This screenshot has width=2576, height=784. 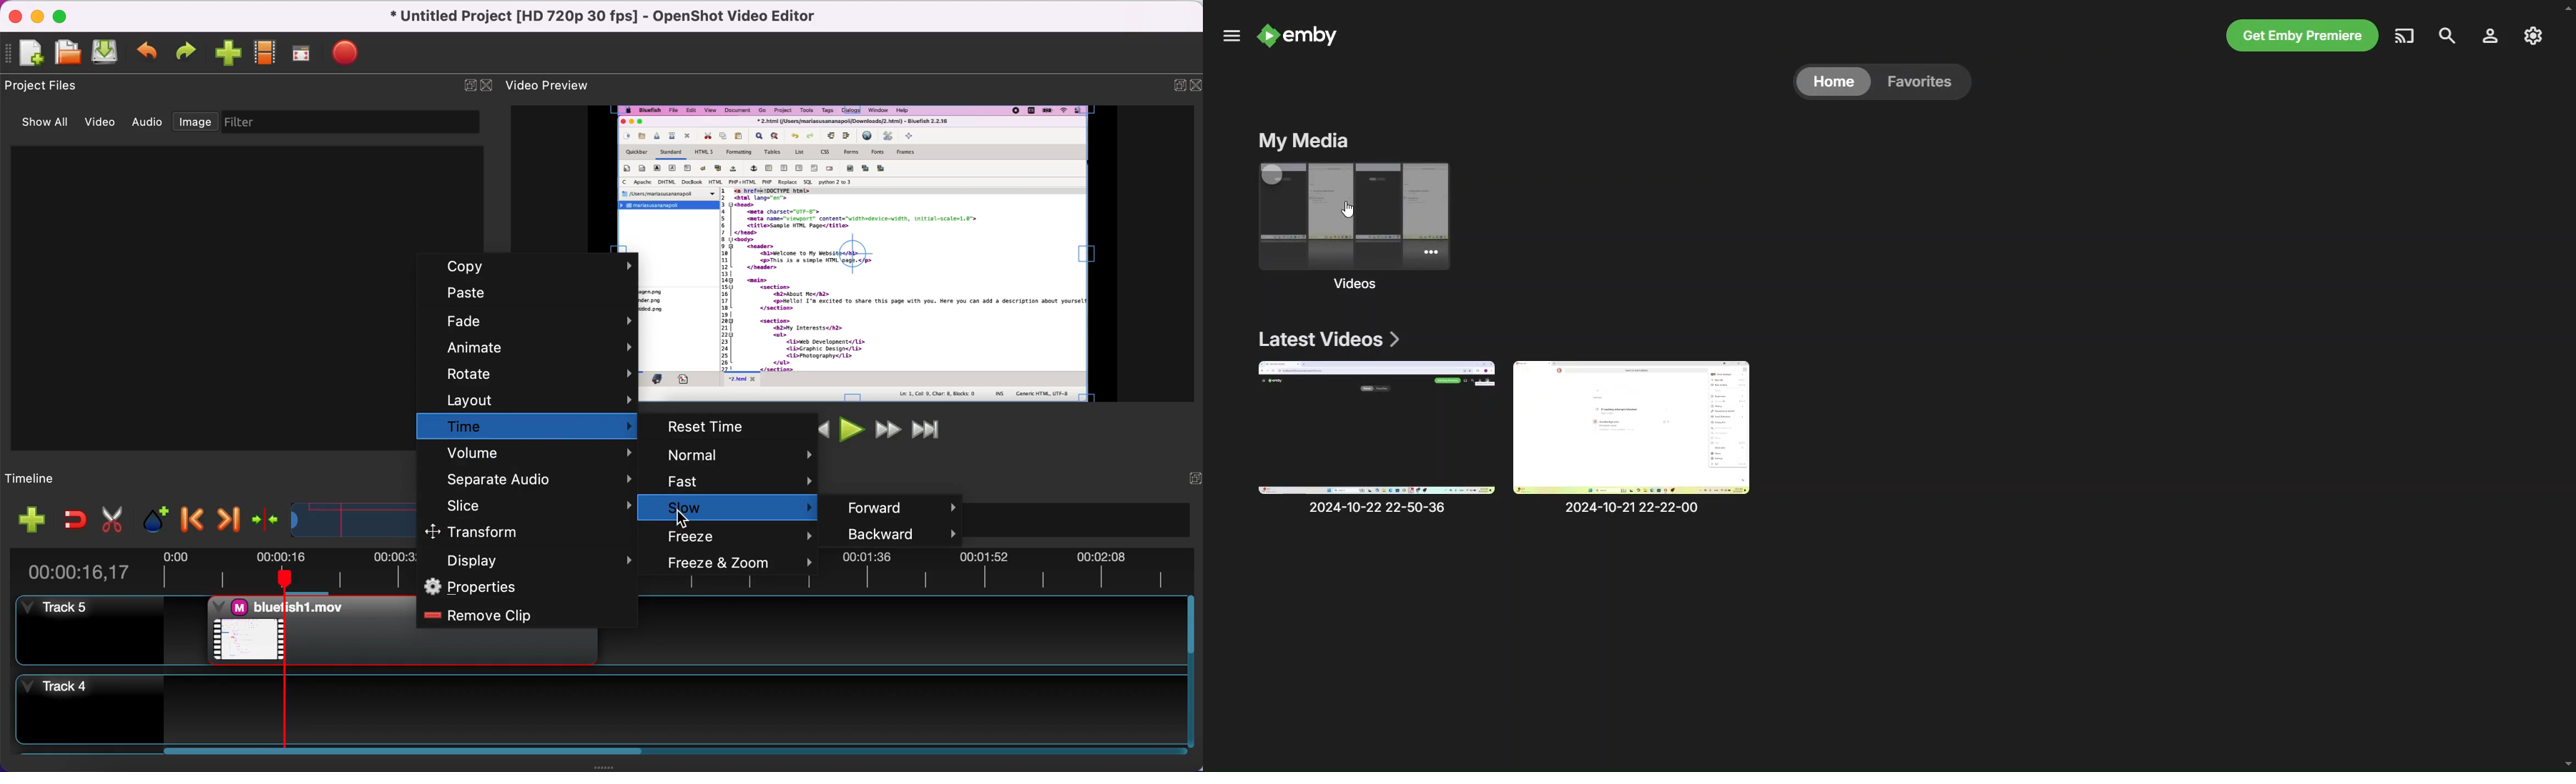 What do you see at coordinates (528, 400) in the screenshot?
I see `layout` at bounding box center [528, 400].